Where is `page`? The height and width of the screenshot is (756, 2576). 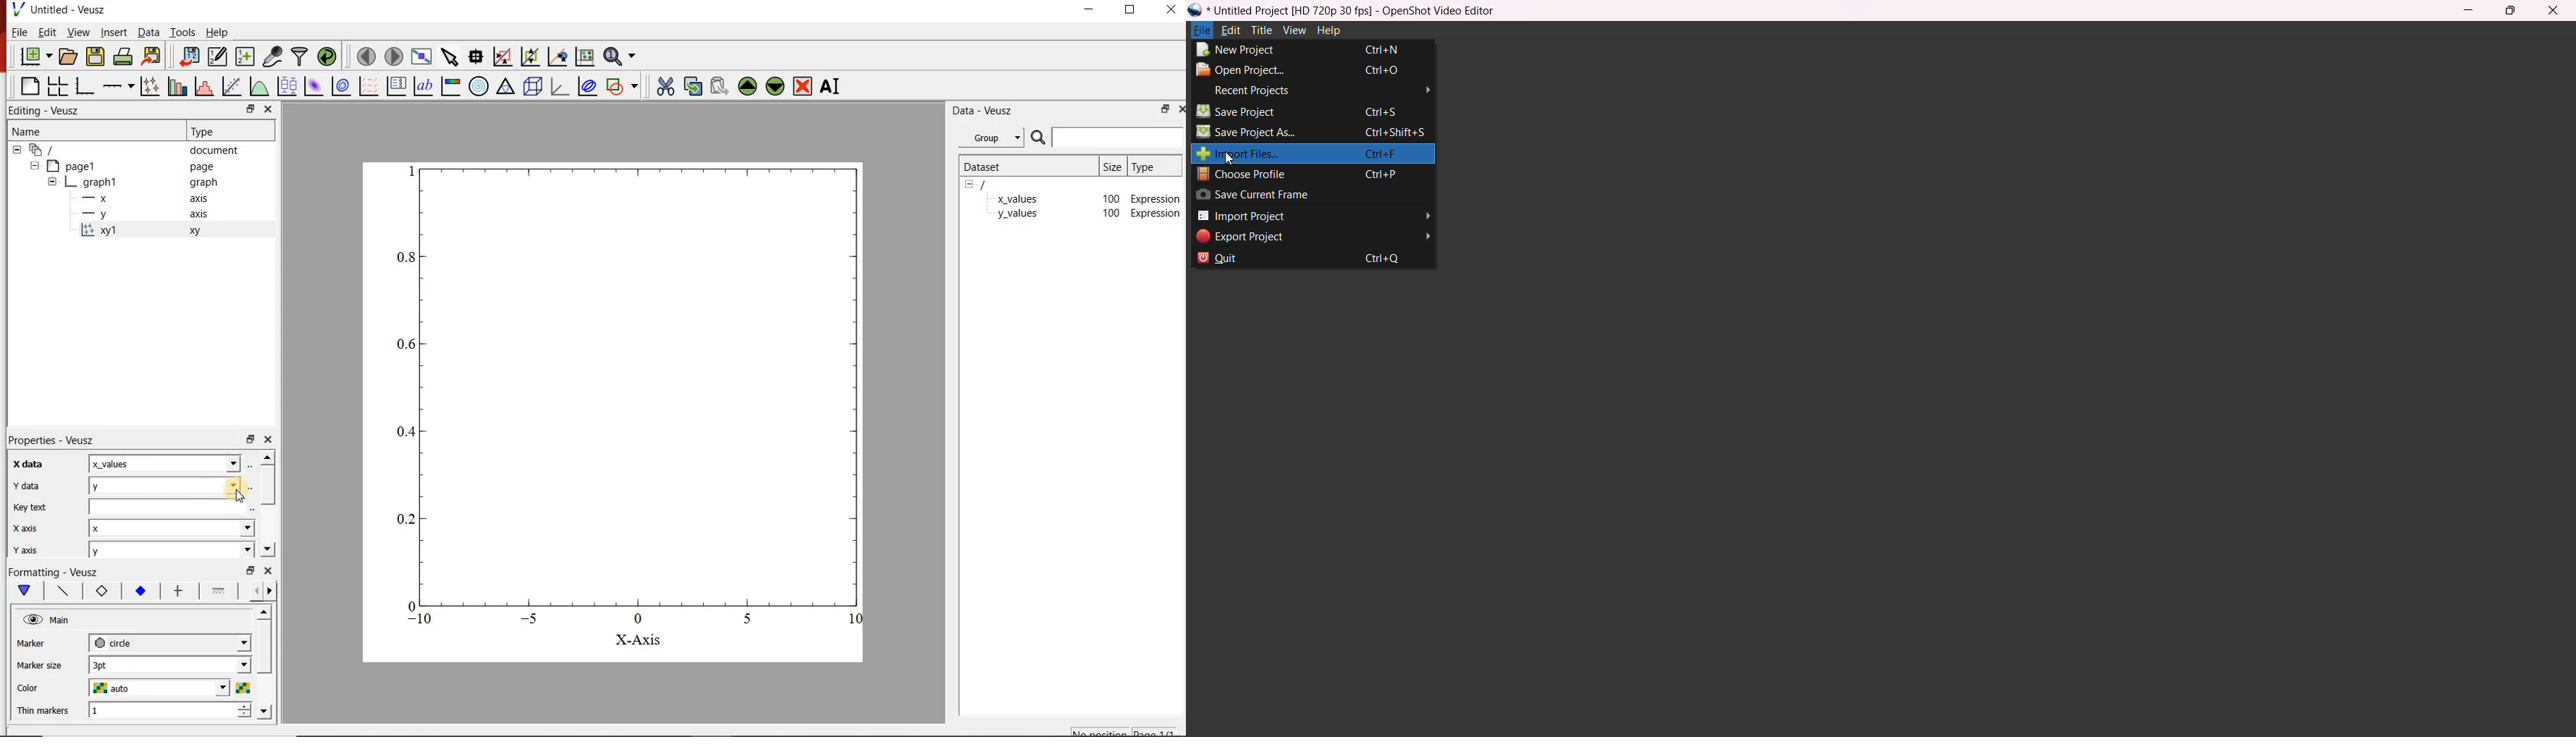 page is located at coordinates (200, 165).